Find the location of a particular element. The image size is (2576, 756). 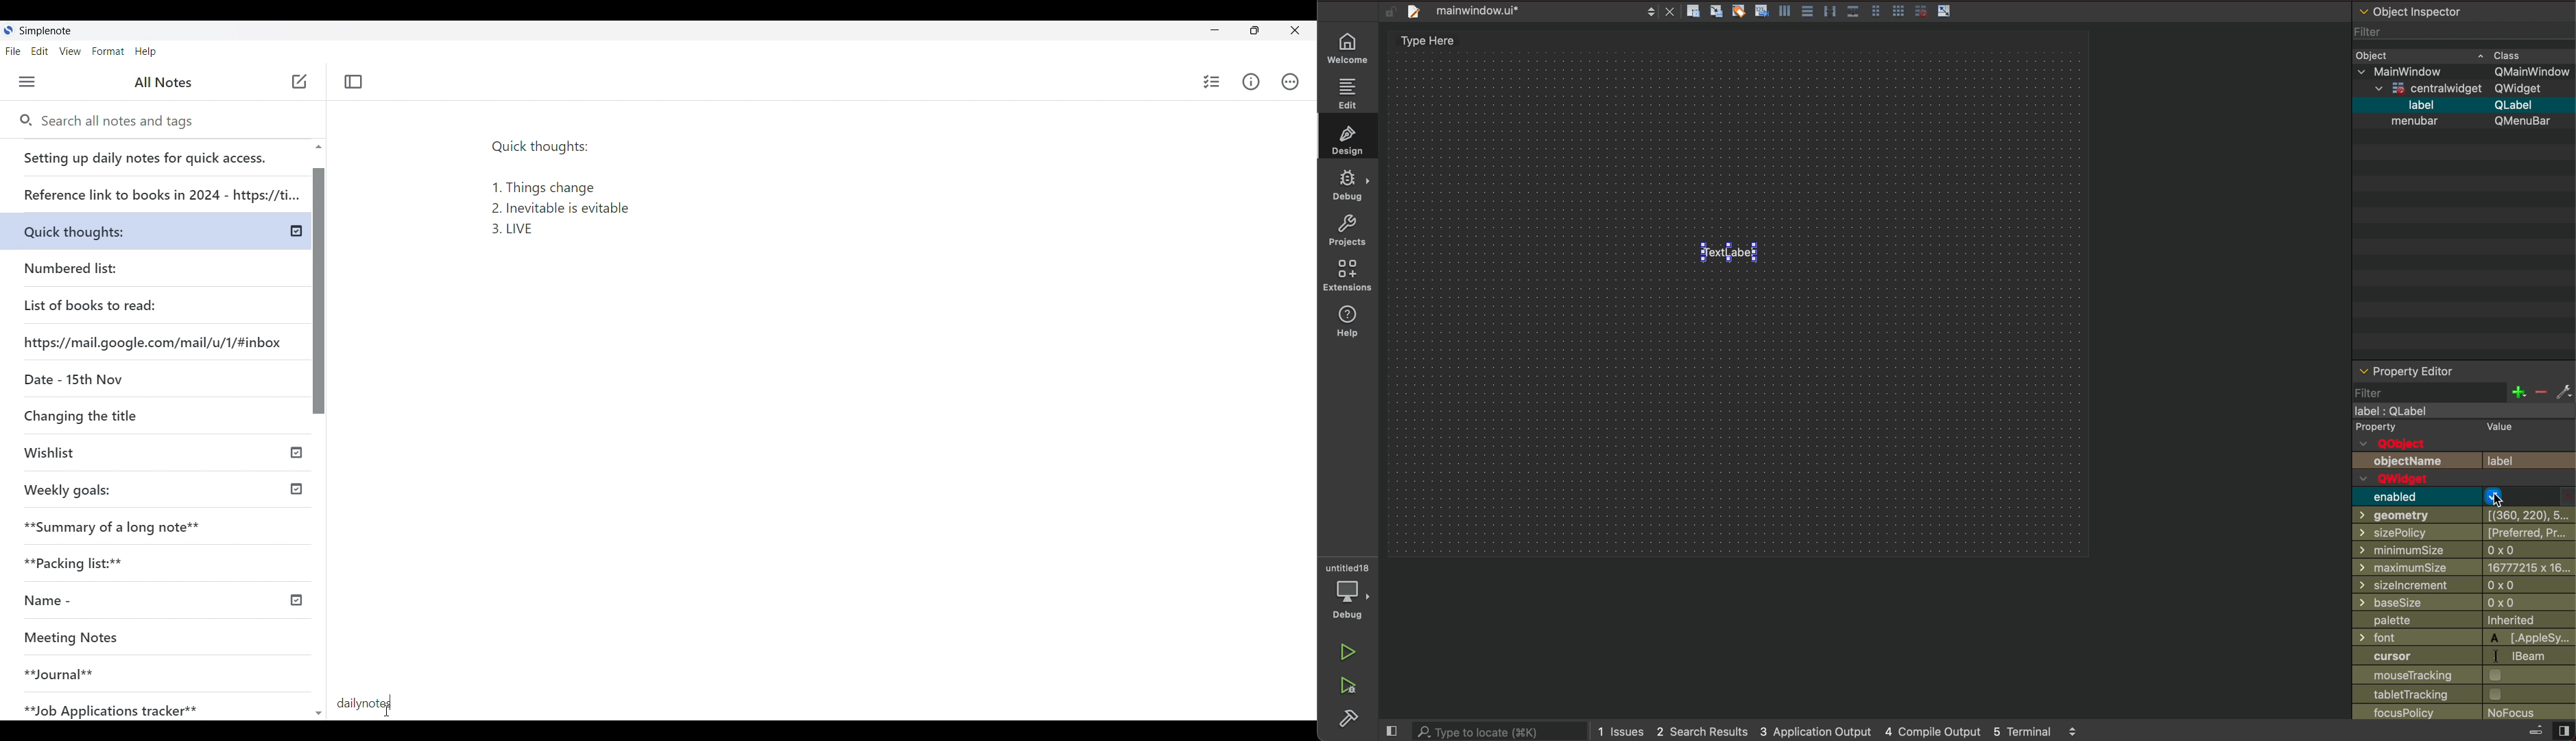

Toggle focus mode is located at coordinates (354, 82).